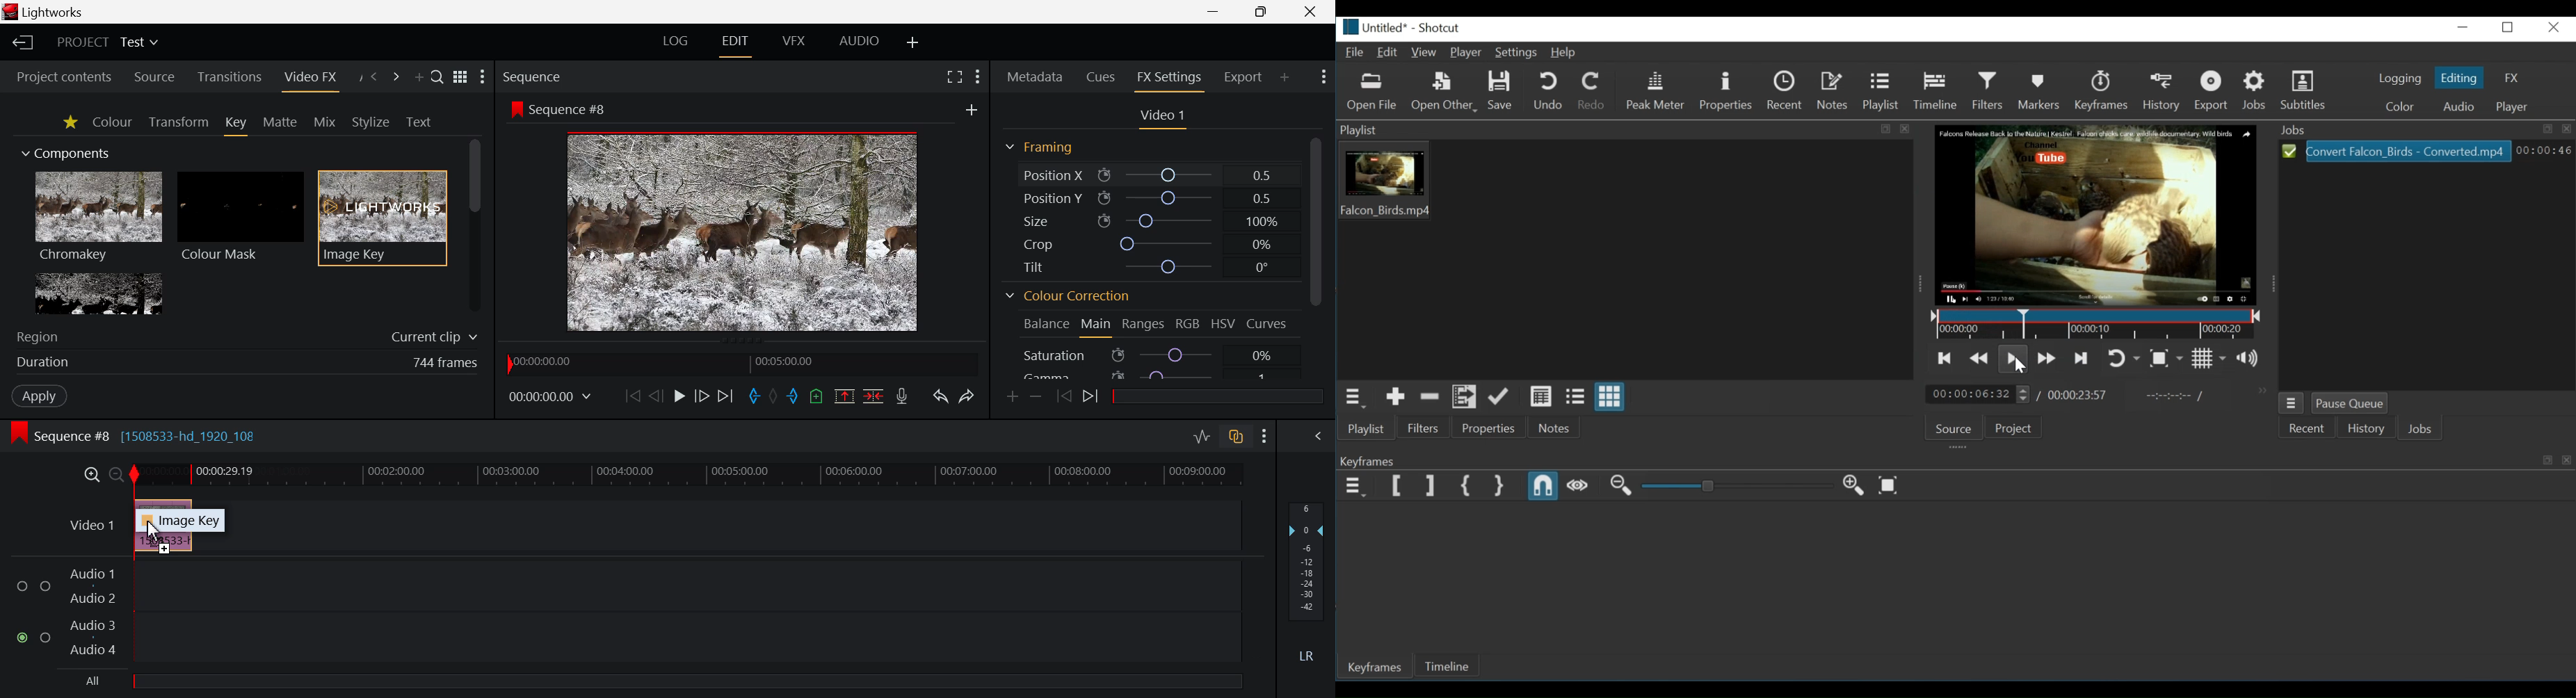  Describe the element at coordinates (1262, 198) in the screenshot. I see `0.5` at that location.